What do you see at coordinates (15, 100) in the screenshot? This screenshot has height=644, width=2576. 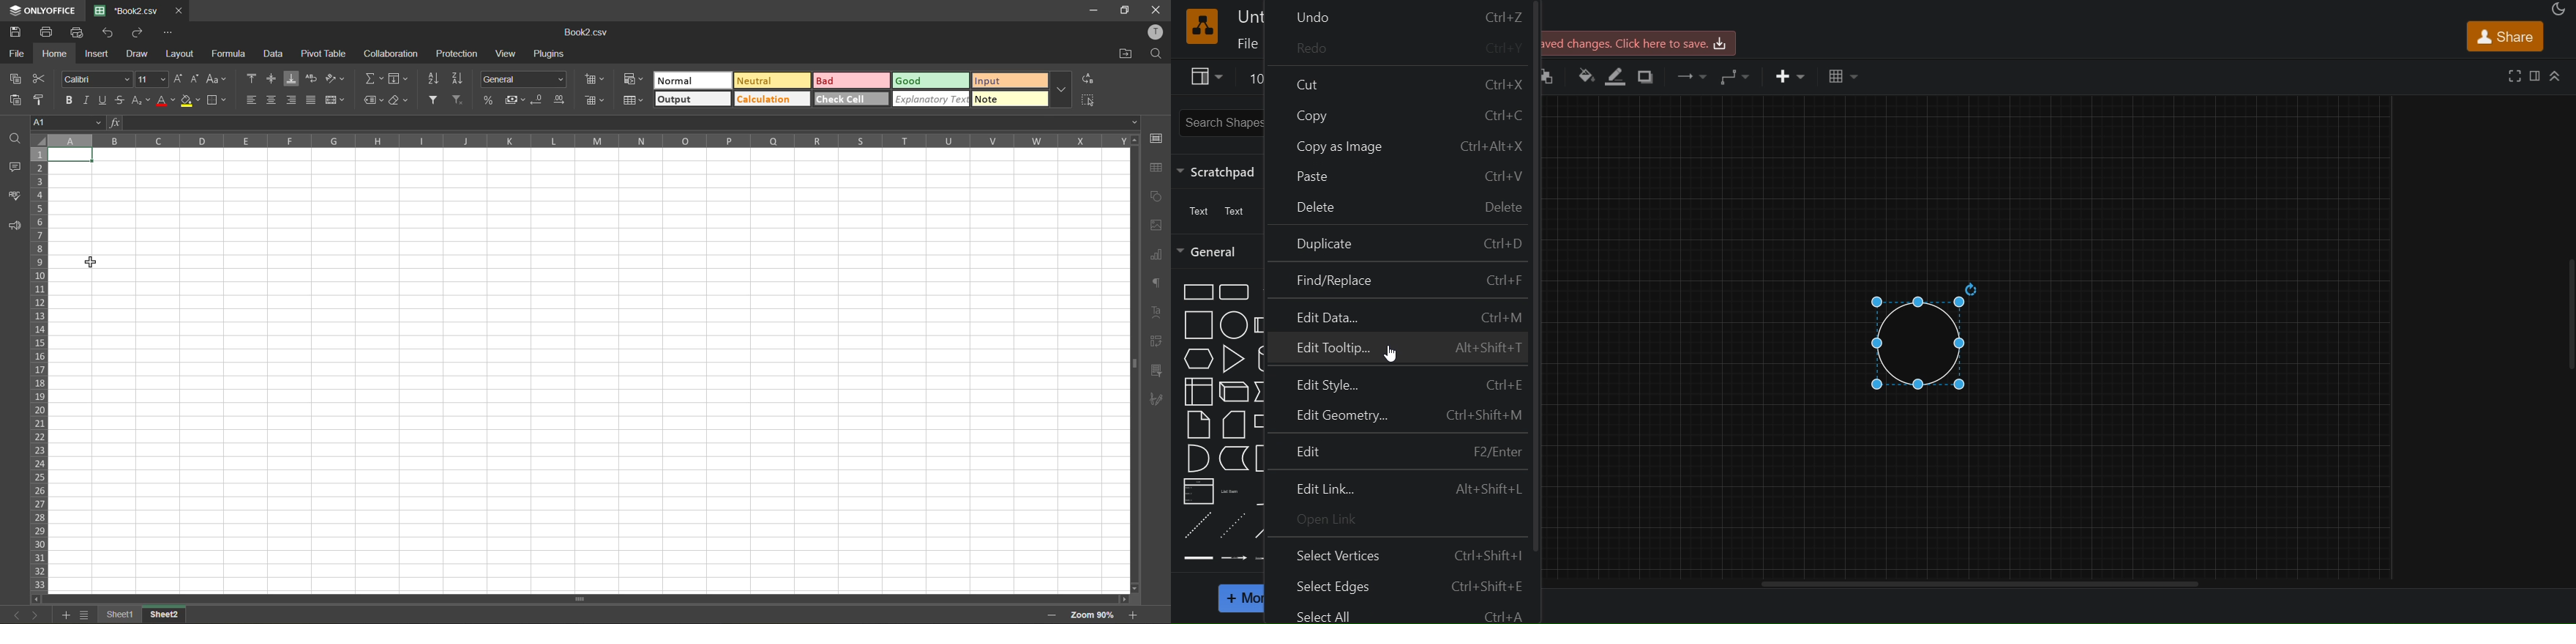 I see `paste` at bounding box center [15, 100].